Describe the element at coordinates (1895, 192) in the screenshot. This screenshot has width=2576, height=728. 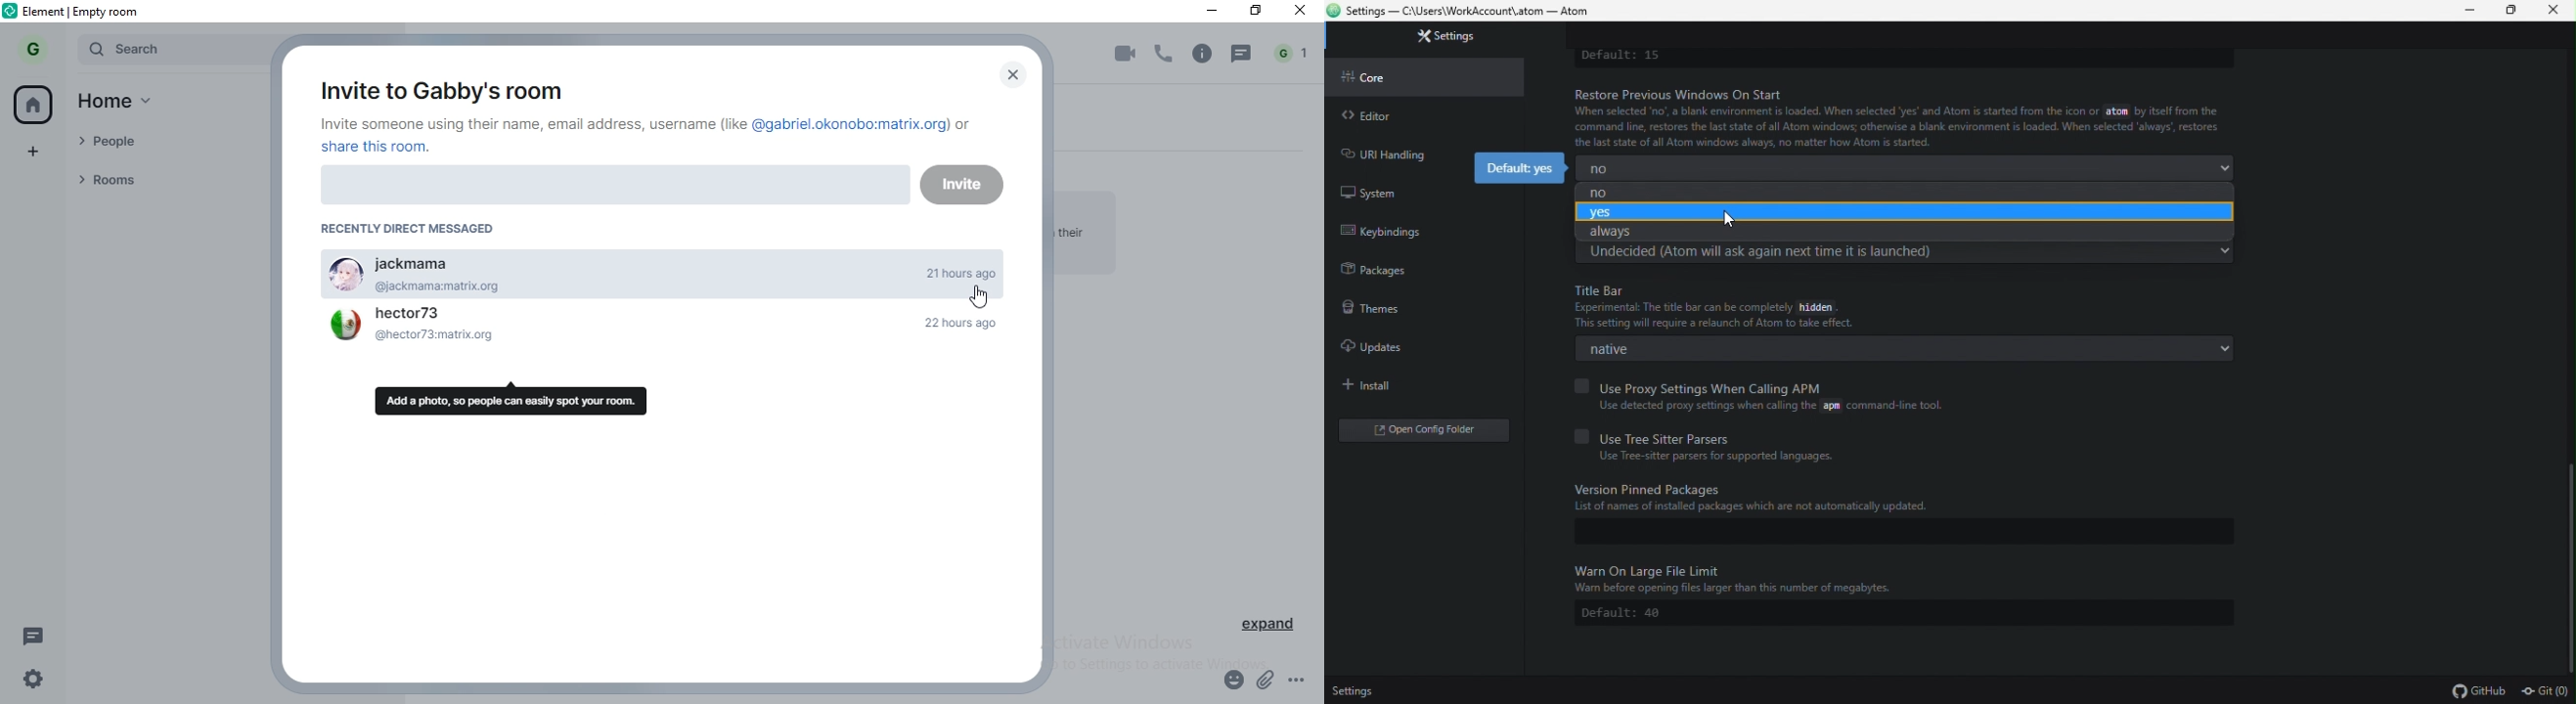
I see `no` at that location.